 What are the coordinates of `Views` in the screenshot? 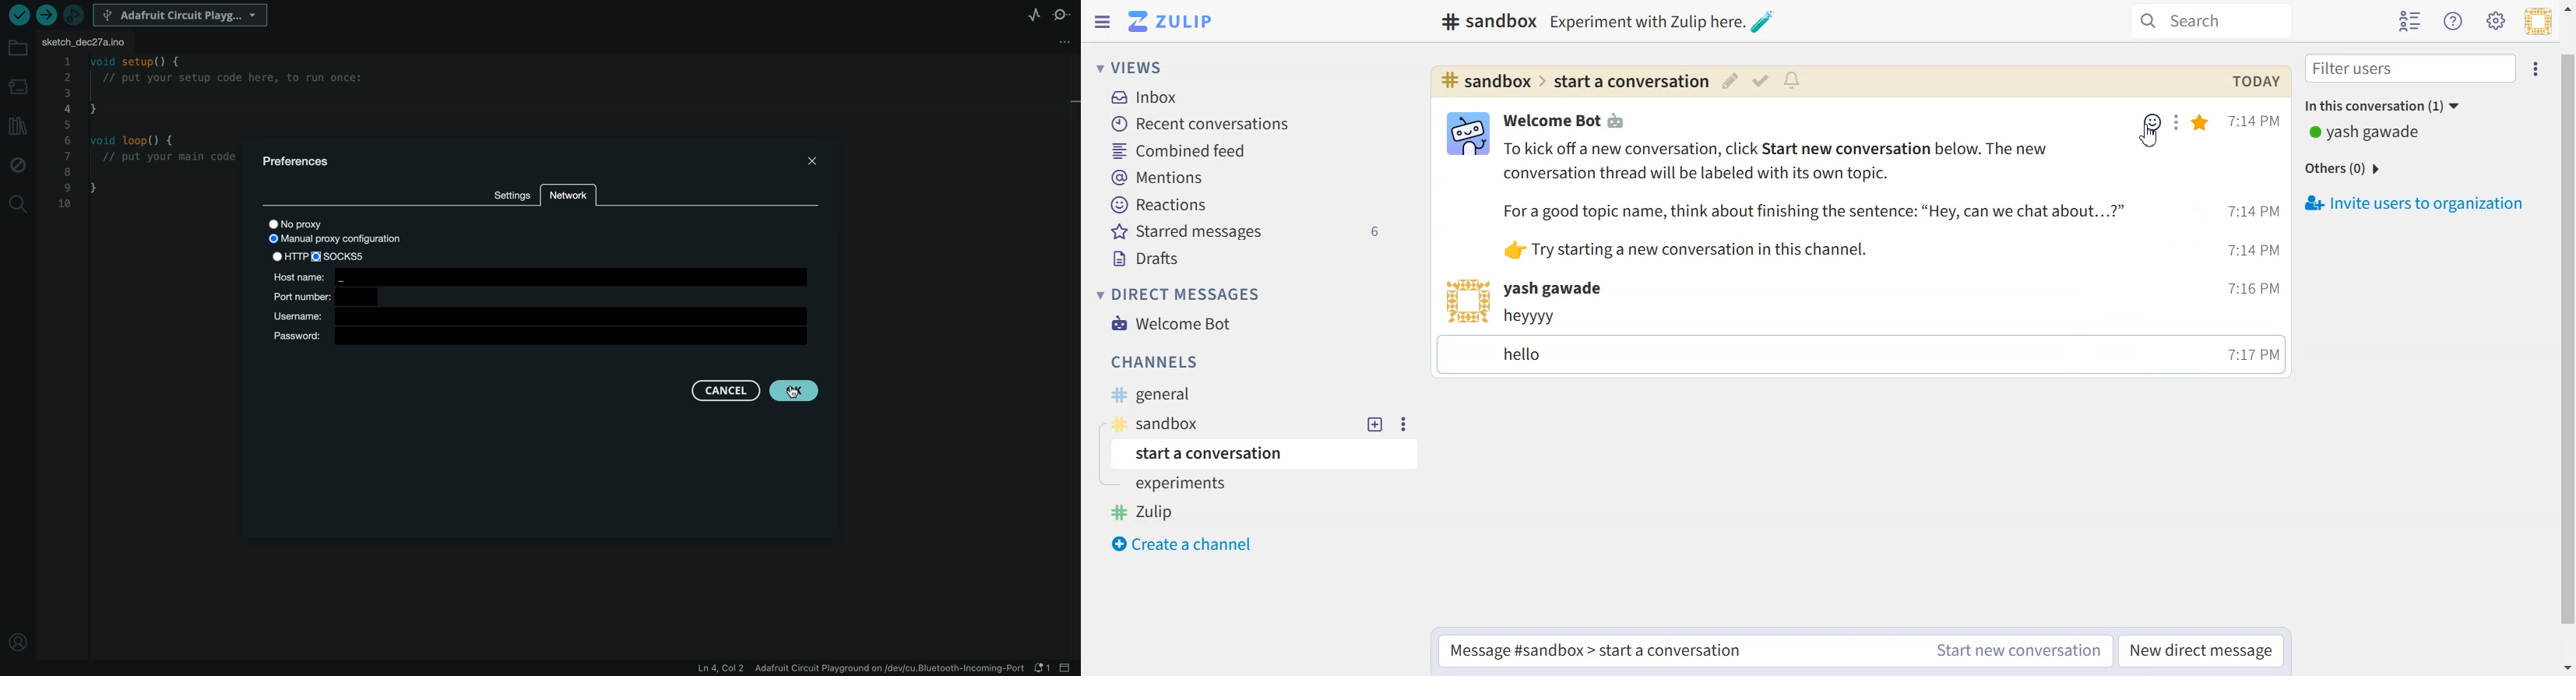 It's located at (1135, 67).